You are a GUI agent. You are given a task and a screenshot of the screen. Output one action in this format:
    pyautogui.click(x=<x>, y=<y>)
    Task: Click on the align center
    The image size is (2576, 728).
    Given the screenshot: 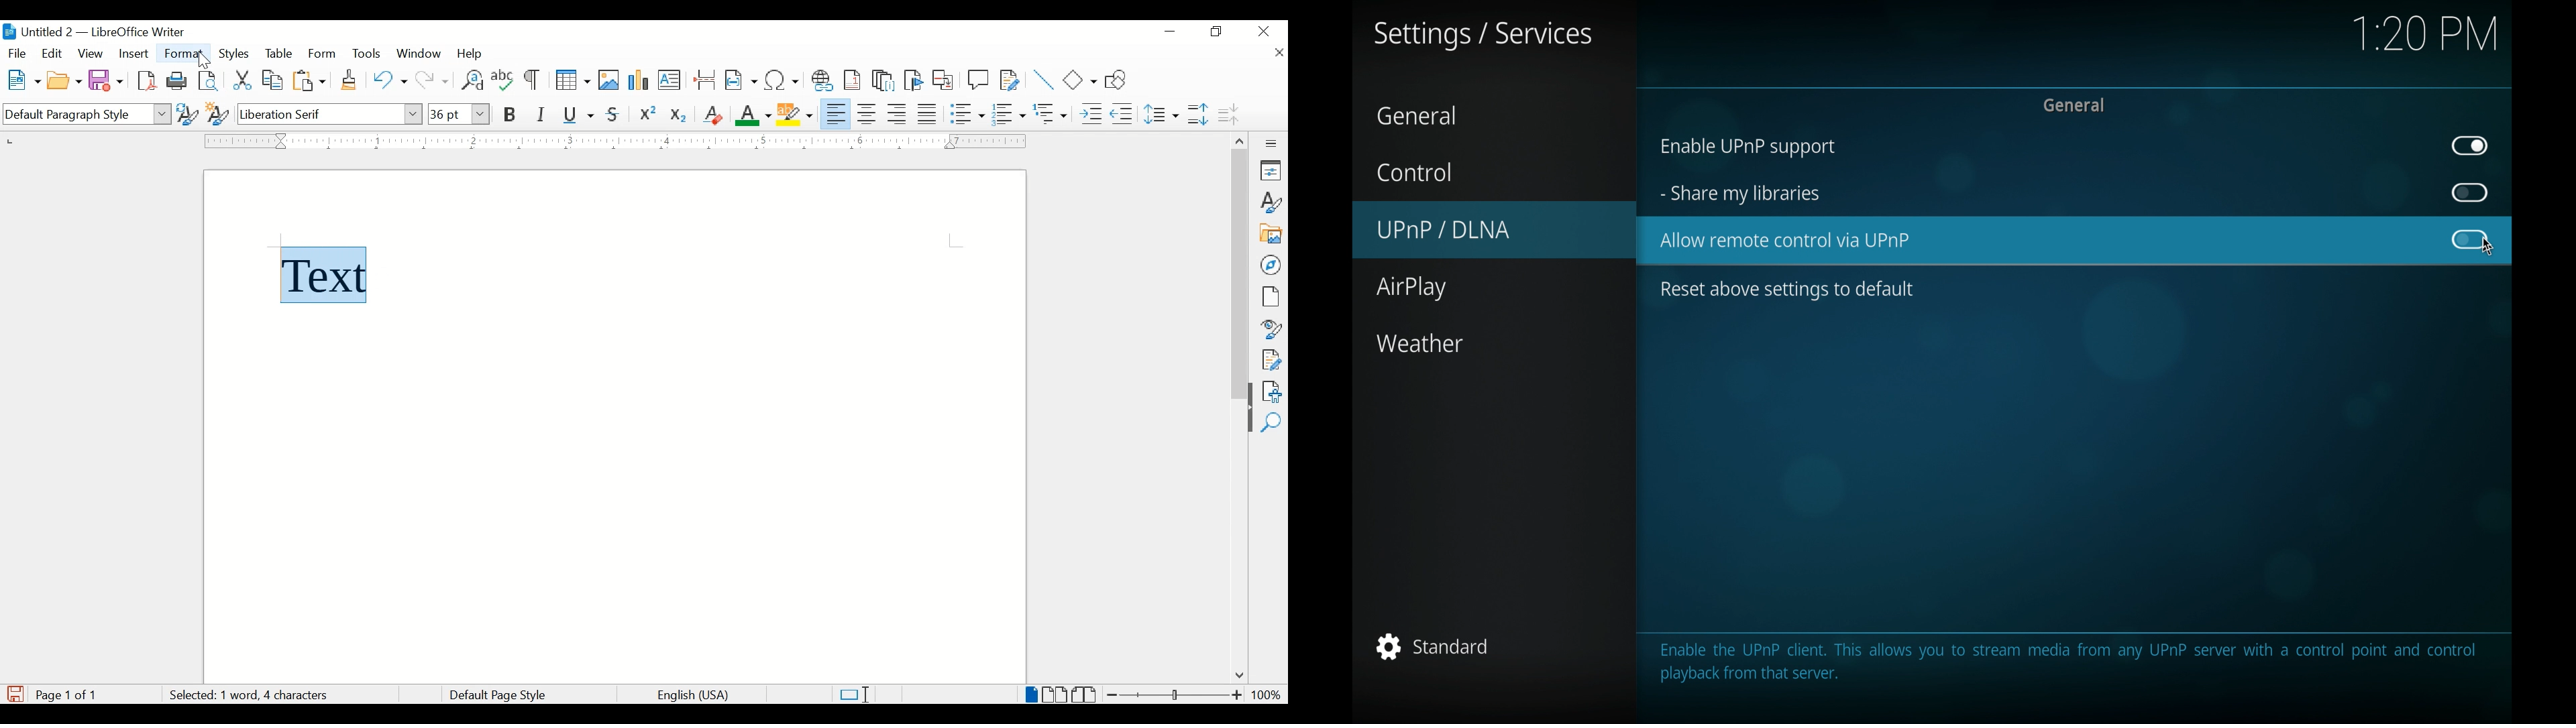 What is the action you would take?
    pyautogui.click(x=869, y=114)
    